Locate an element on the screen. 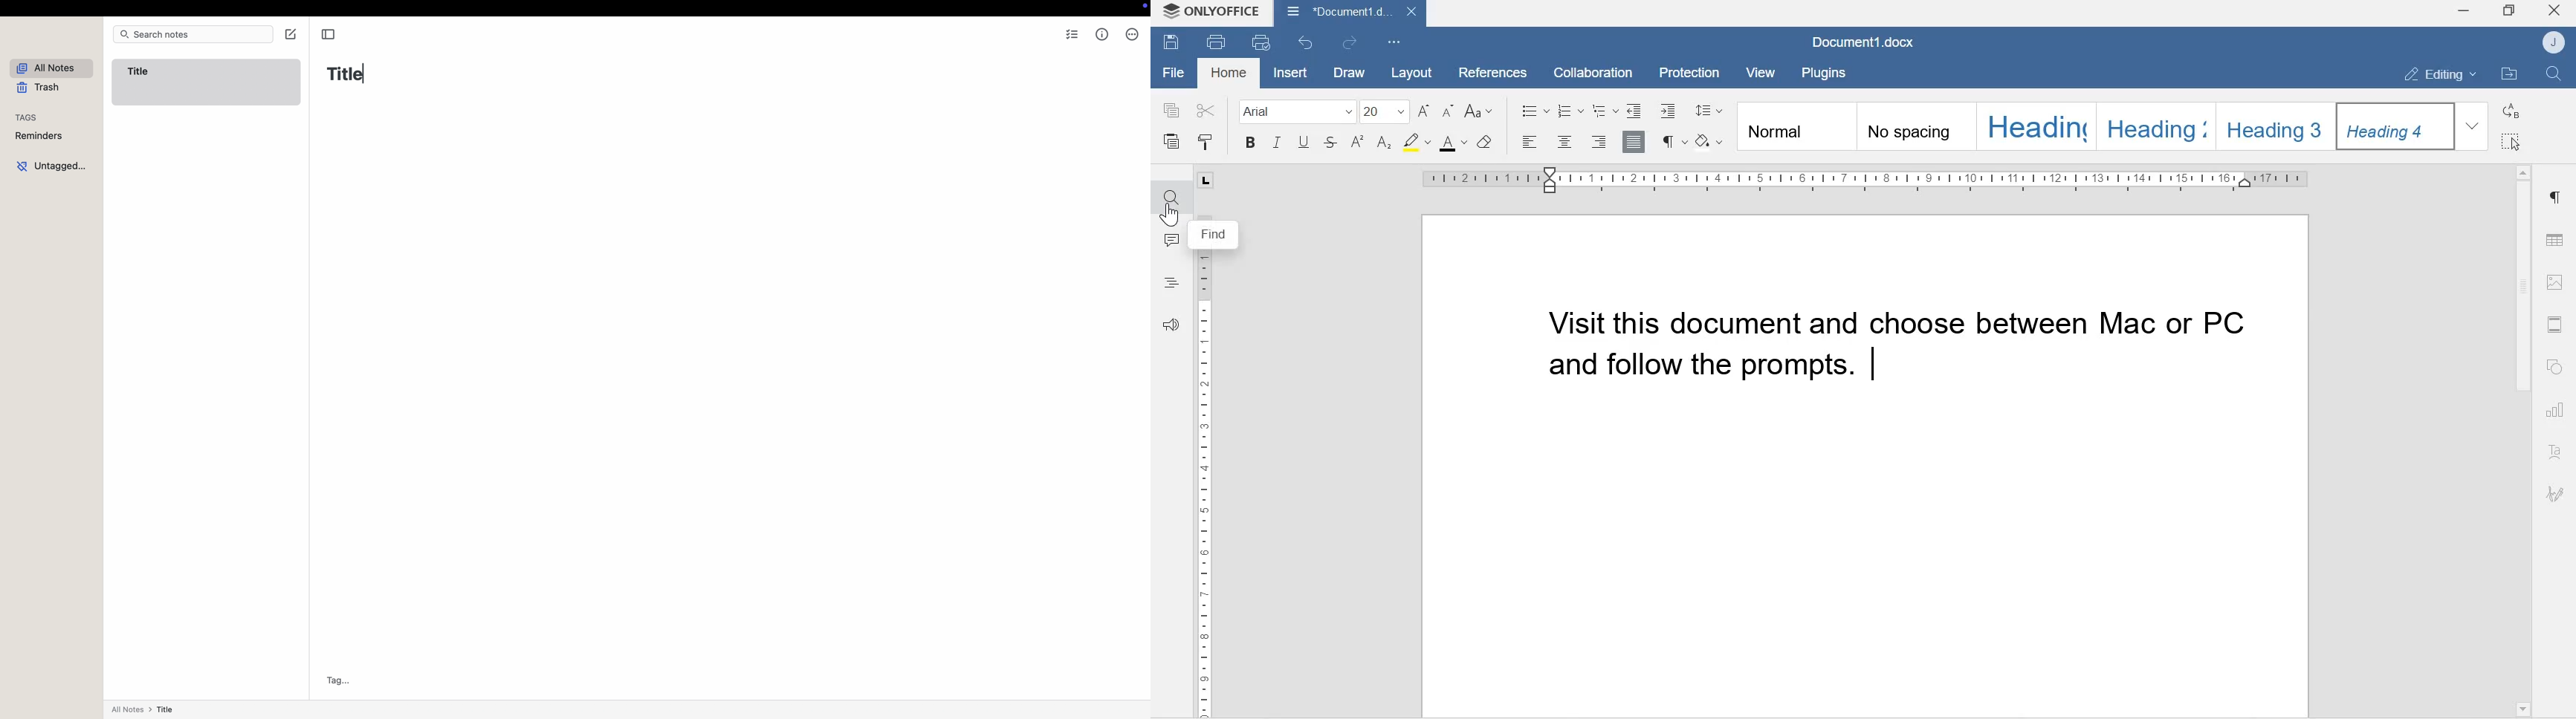 This screenshot has width=2576, height=728. Justified is located at coordinates (1634, 140).